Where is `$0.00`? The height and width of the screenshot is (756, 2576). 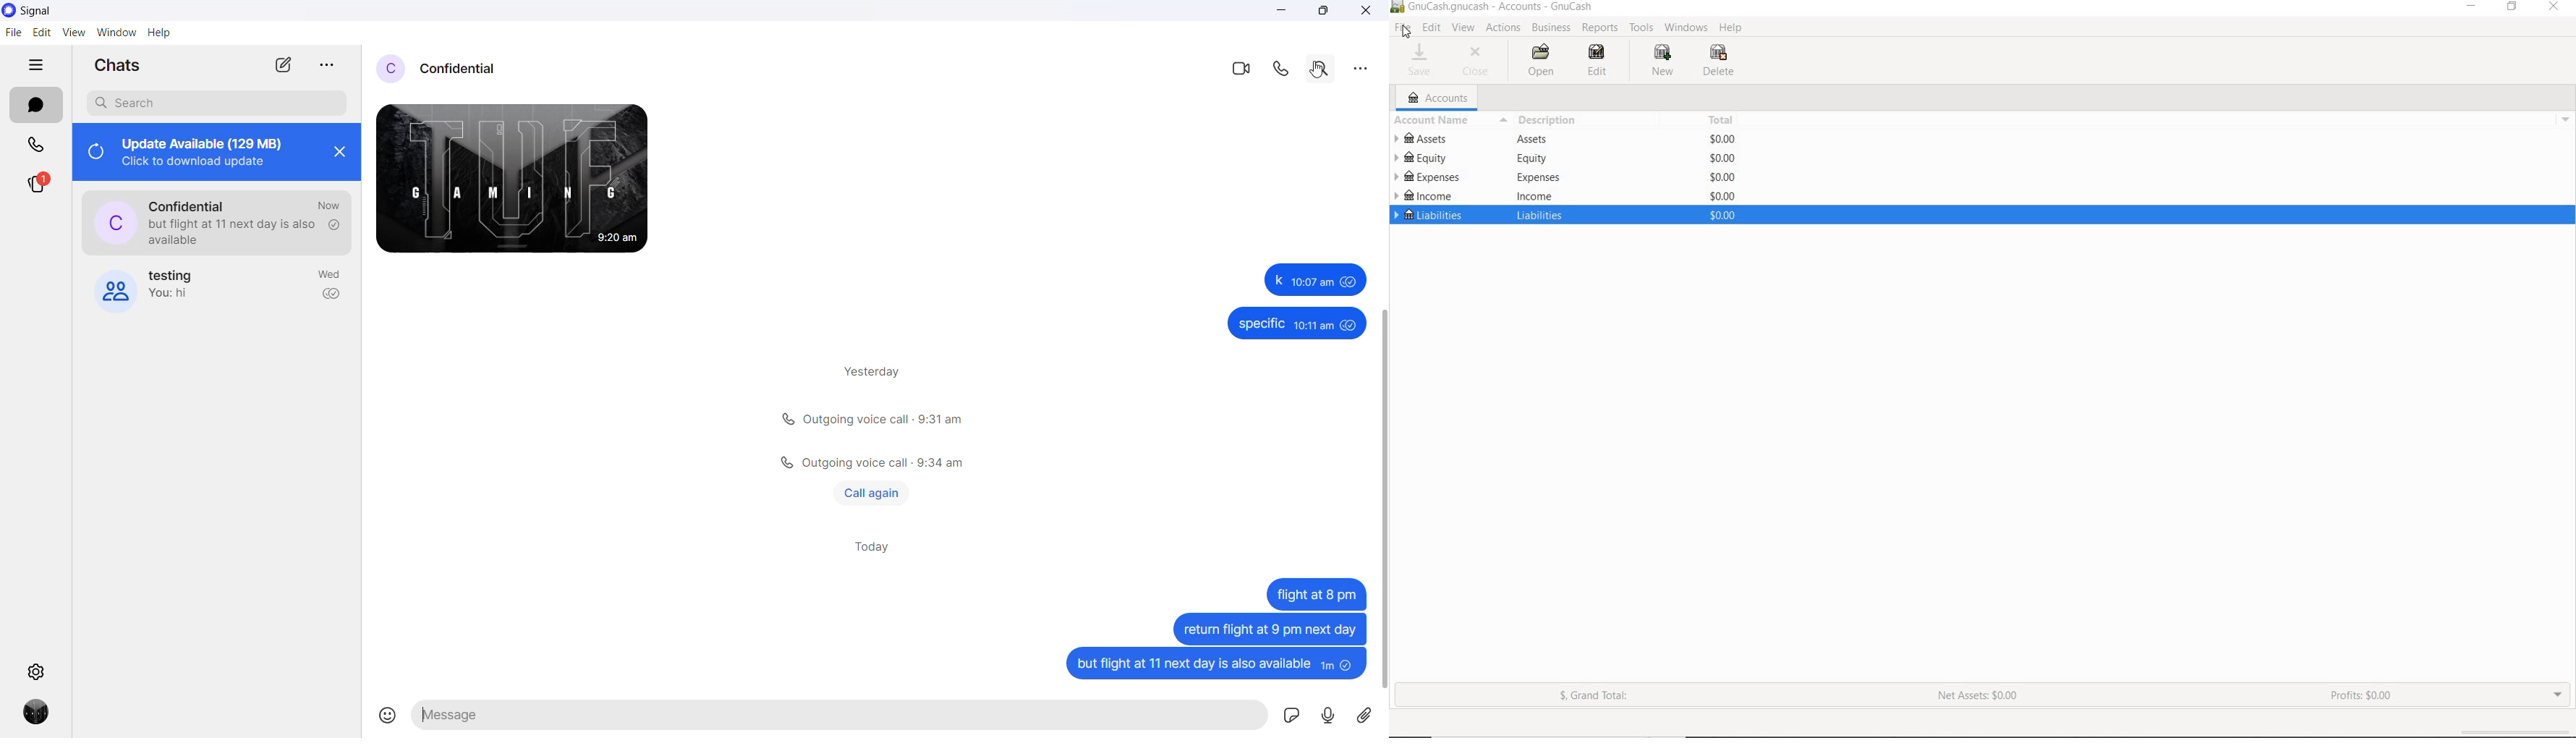
$0.00 is located at coordinates (1723, 138).